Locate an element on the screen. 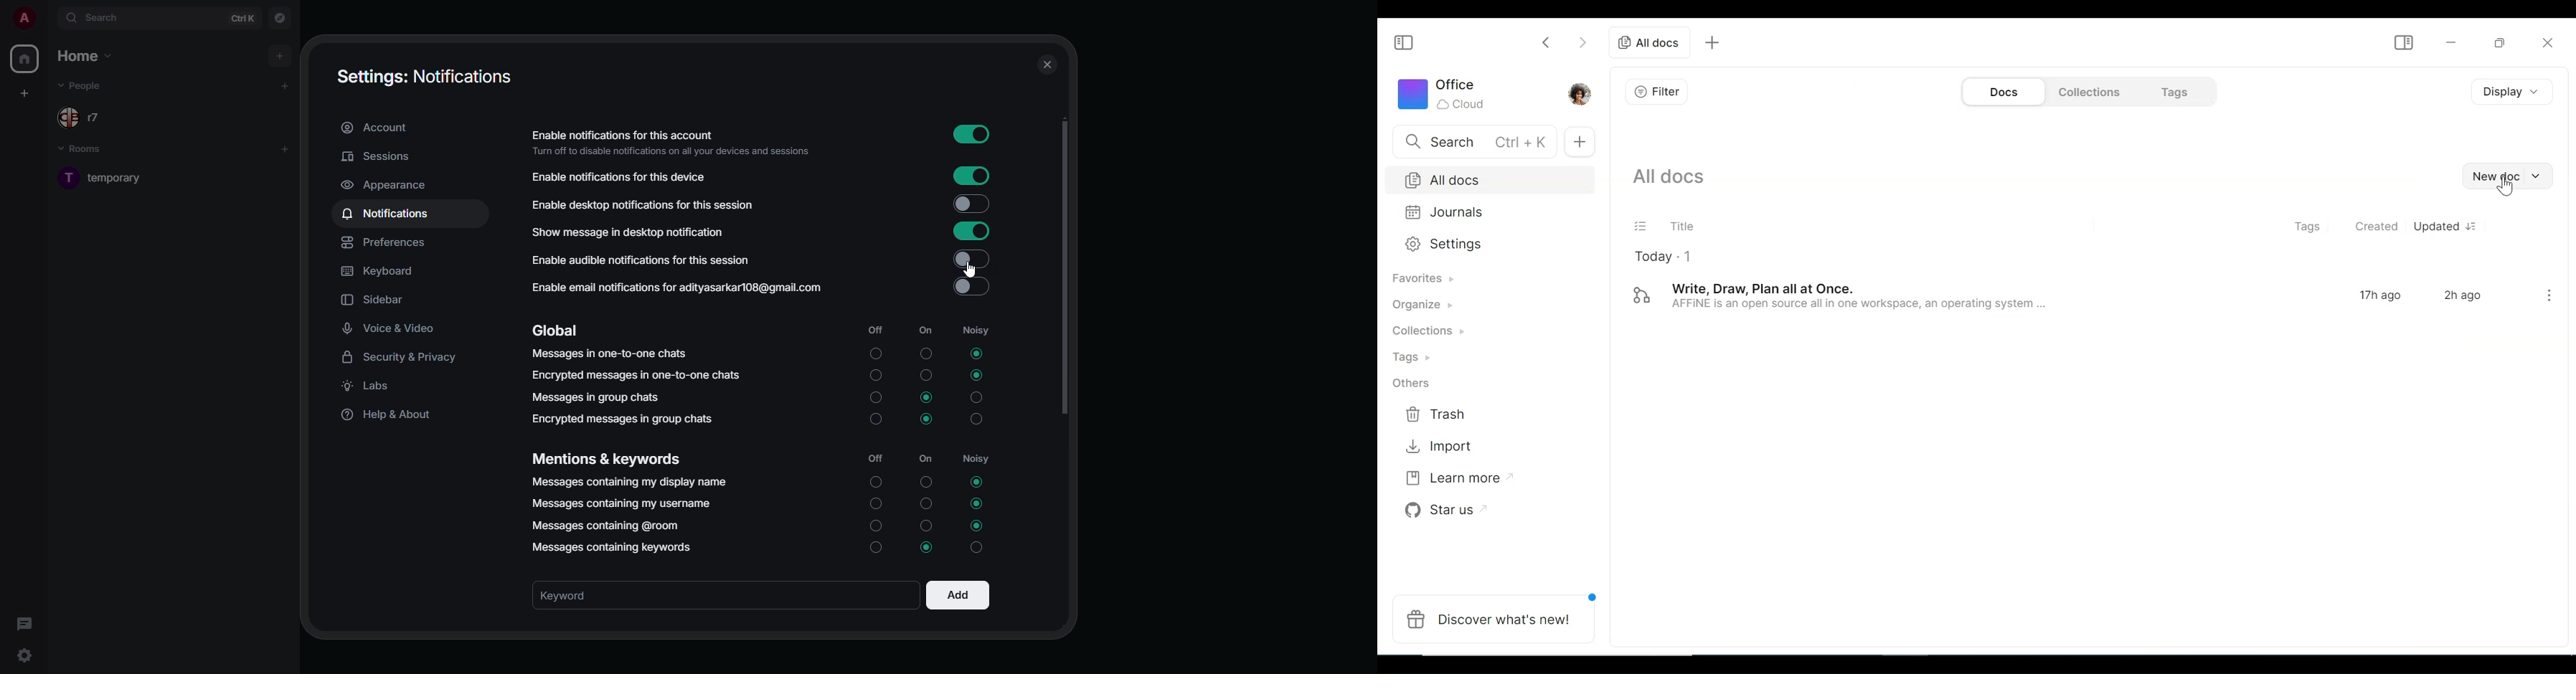  messages containing username is located at coordinates (621, 503).